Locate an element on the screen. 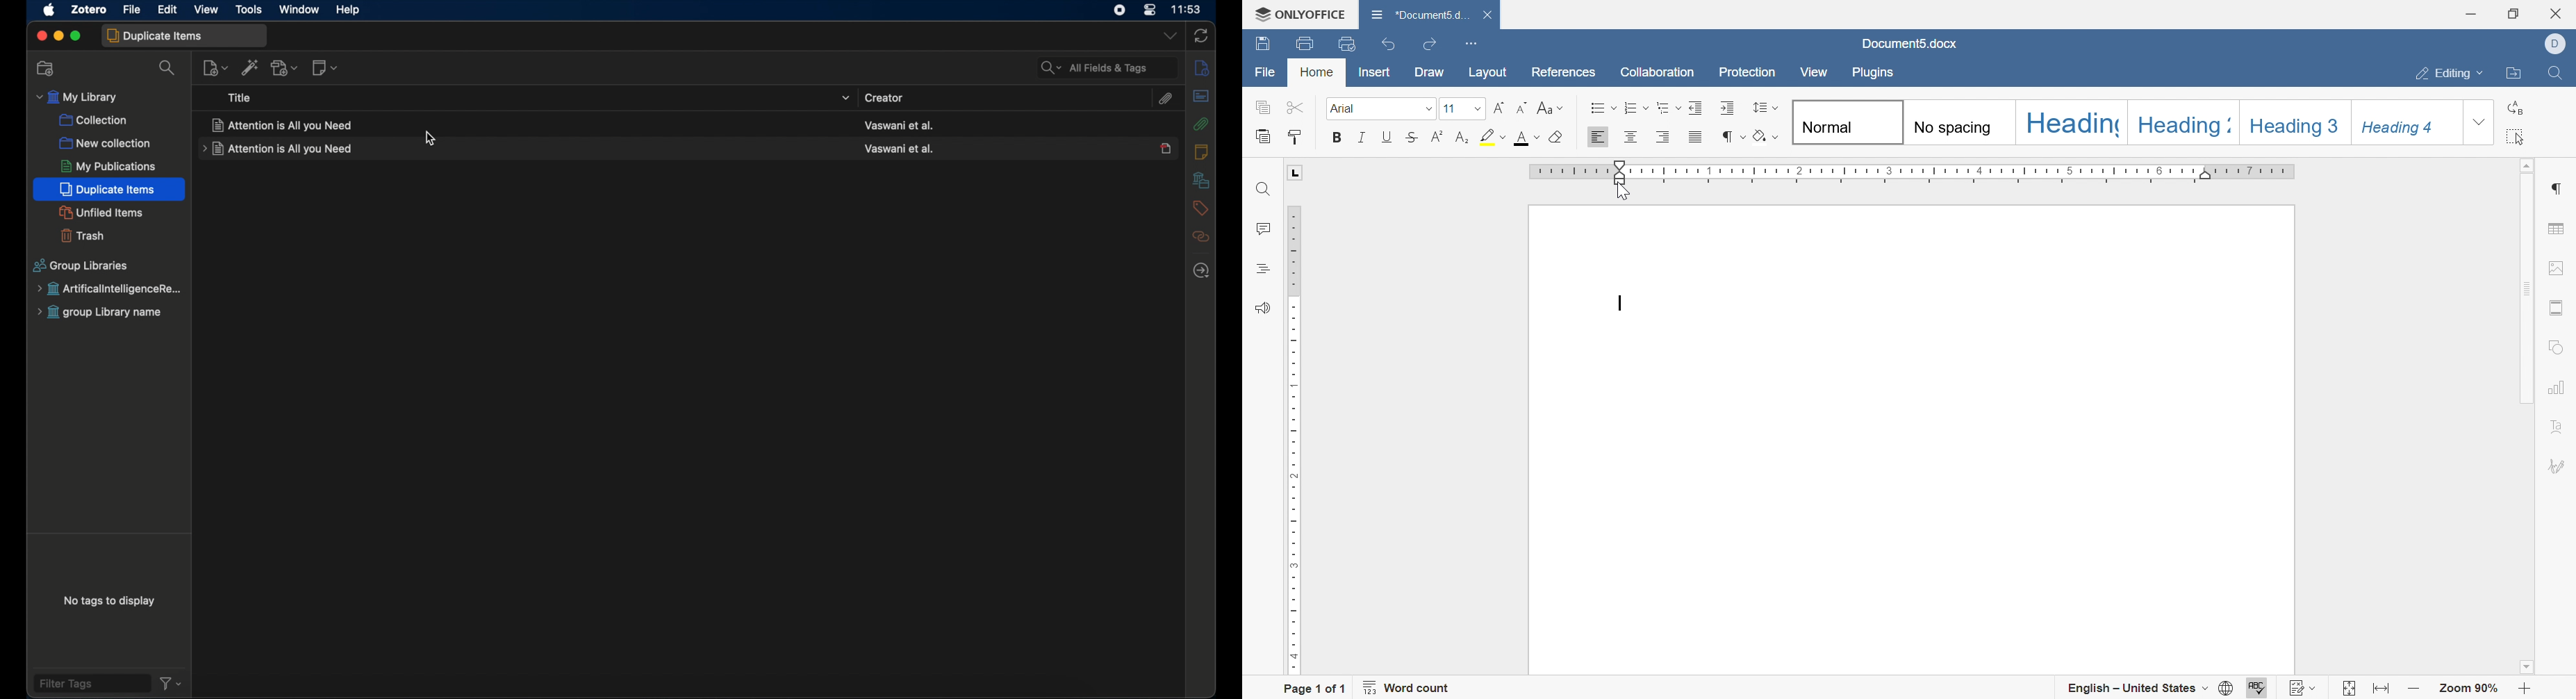 This screenshot has height=700, width=2576. plugins is located at coordinates (1875, 75).